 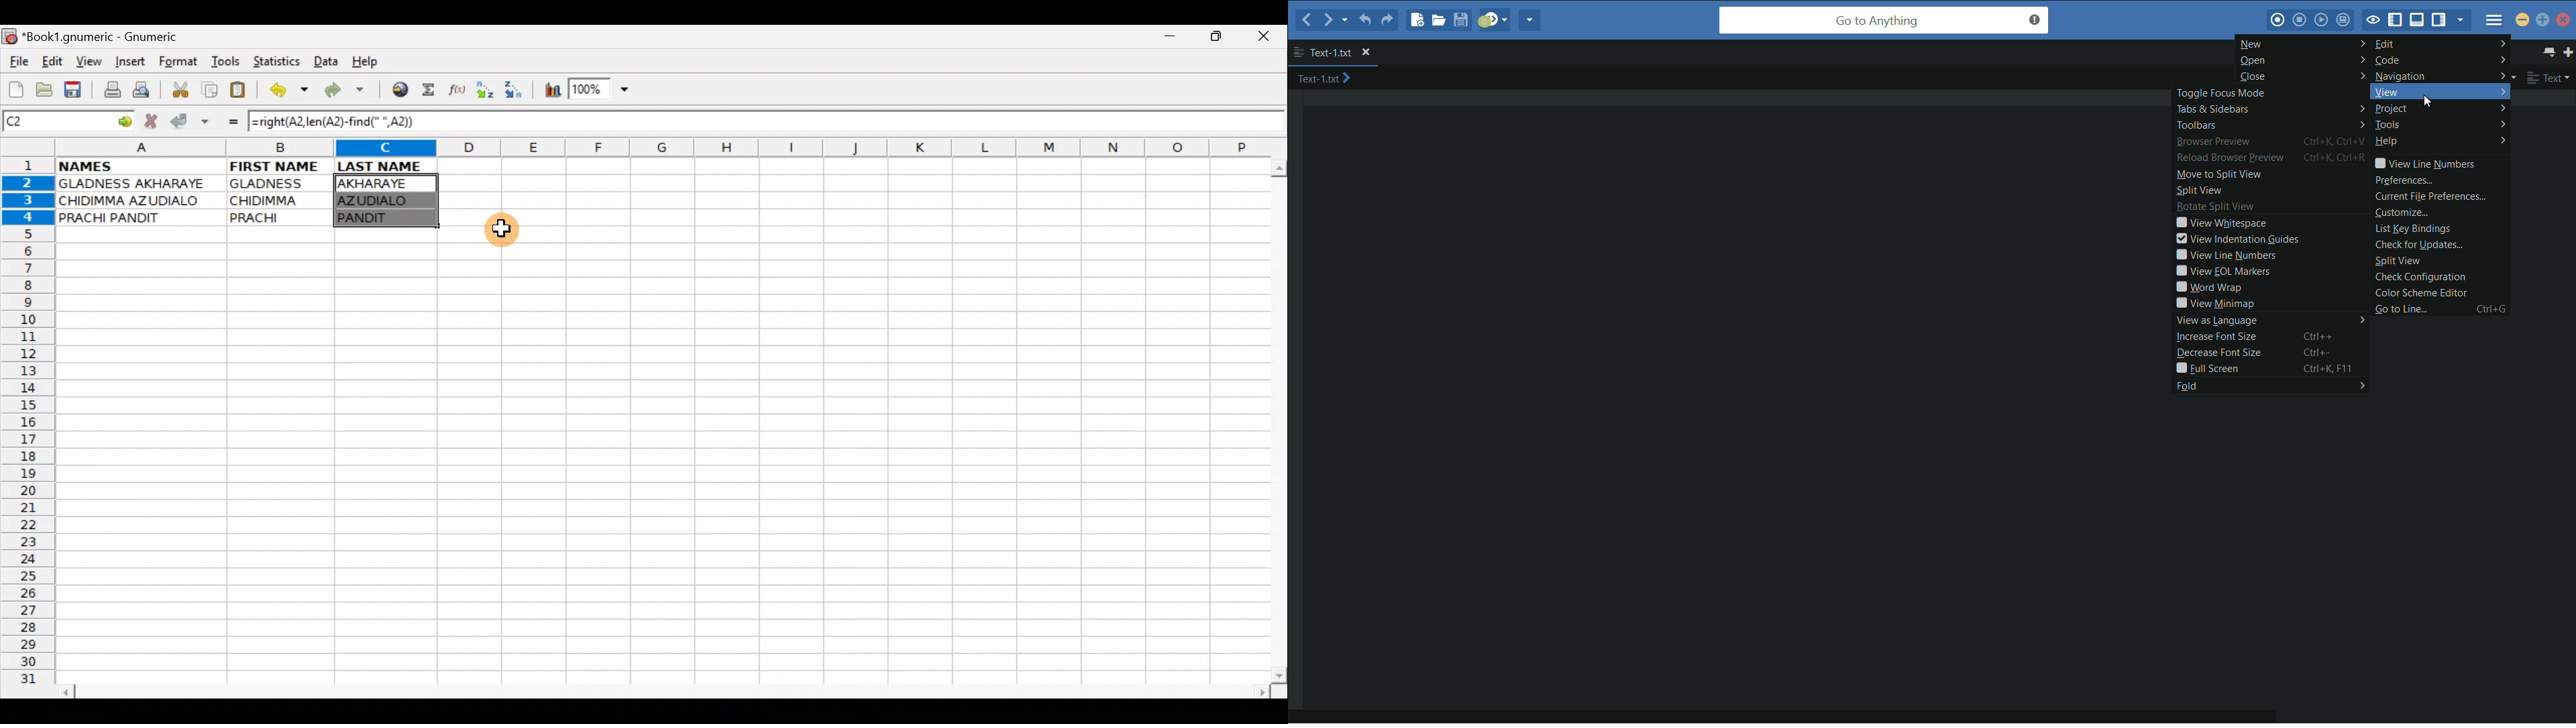 What do you see at coordinates (857, 123) in the screenshot?
I see `Formula bar` at bounding box center [857, 123].